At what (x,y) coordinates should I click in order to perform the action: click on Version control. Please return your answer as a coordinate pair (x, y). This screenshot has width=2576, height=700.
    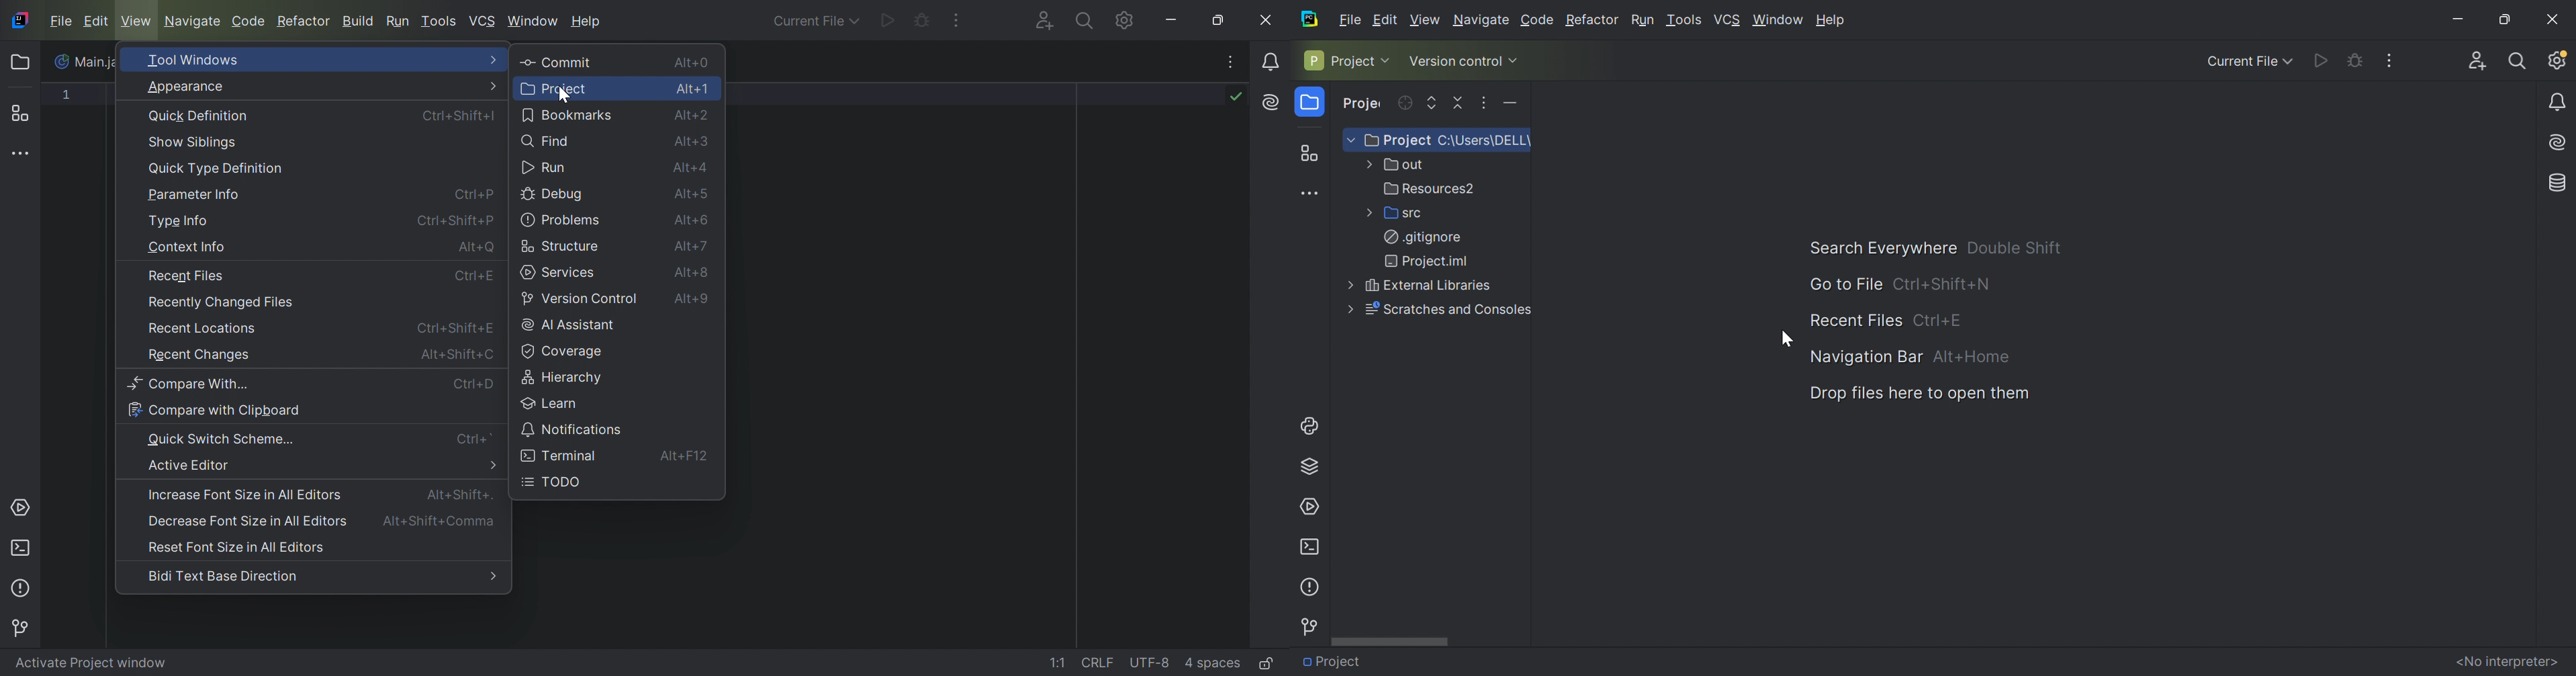
    Looking at the image, I should click on (1308, 627).